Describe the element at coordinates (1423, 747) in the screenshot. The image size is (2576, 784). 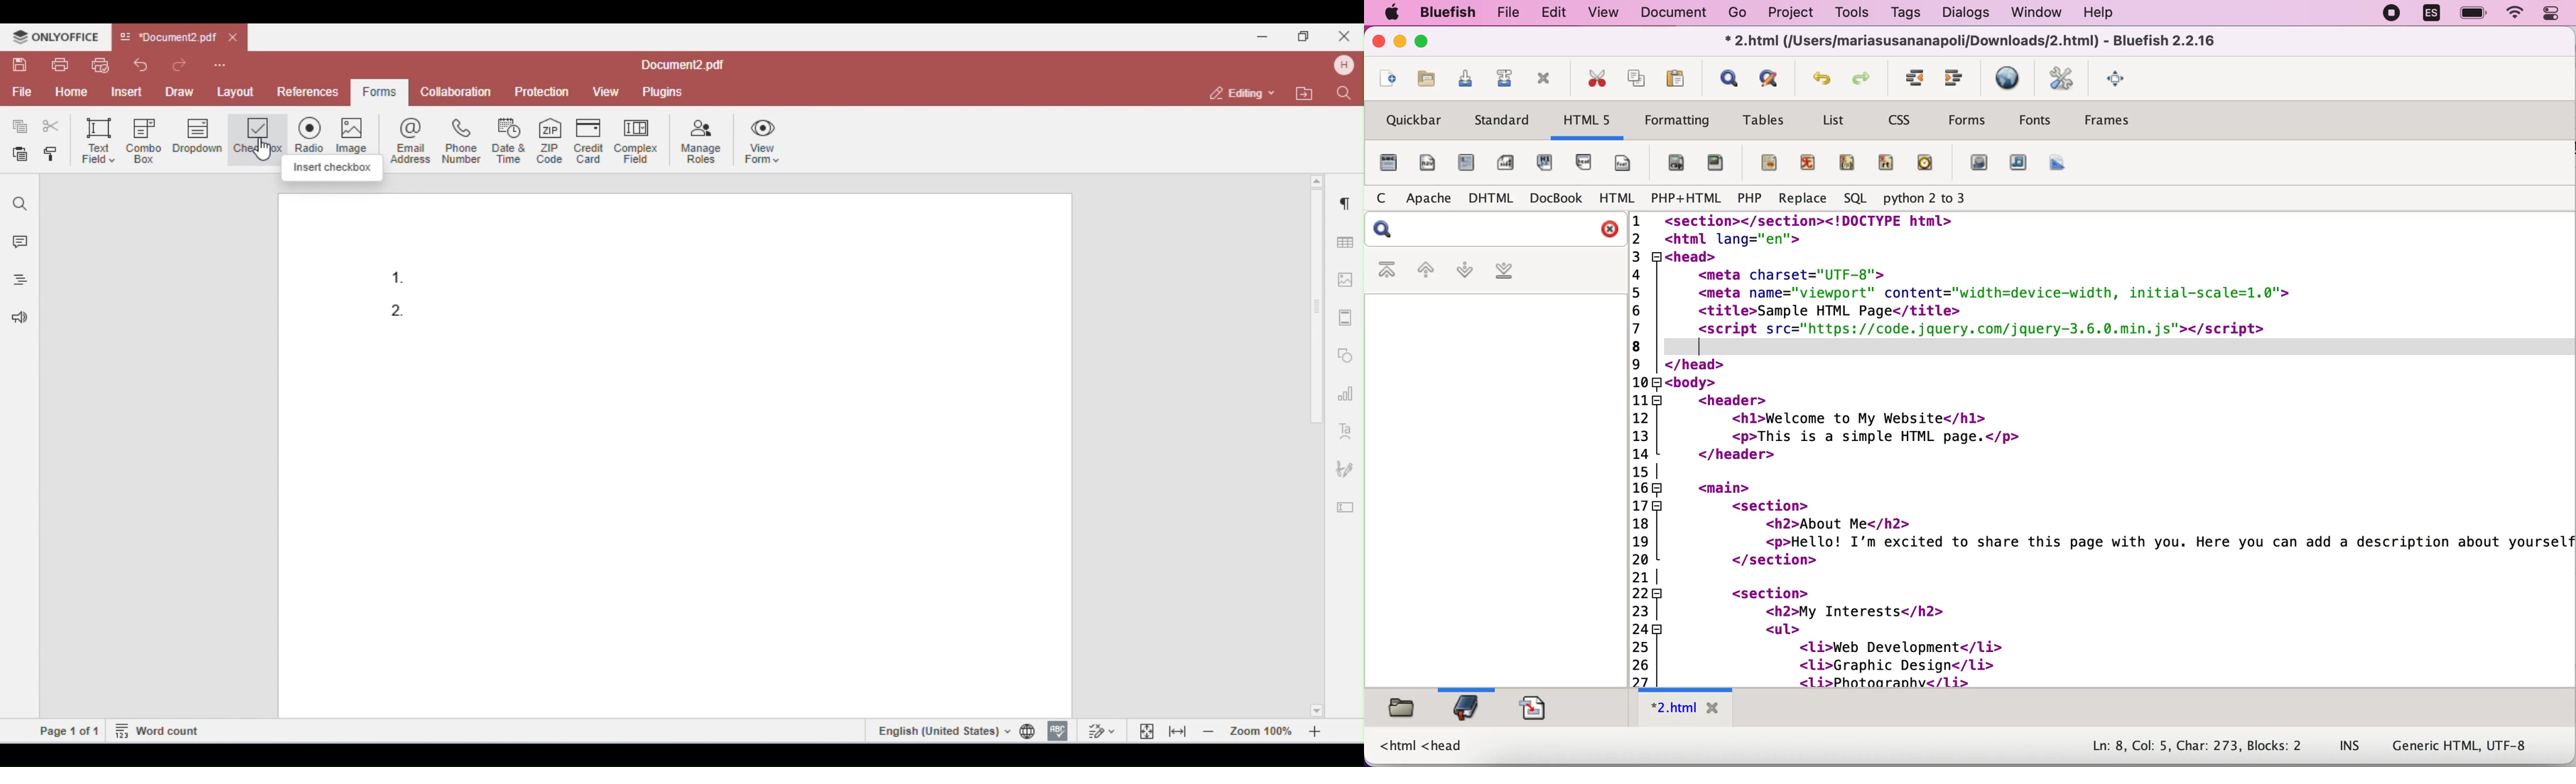
I see `<html <head` at that location.